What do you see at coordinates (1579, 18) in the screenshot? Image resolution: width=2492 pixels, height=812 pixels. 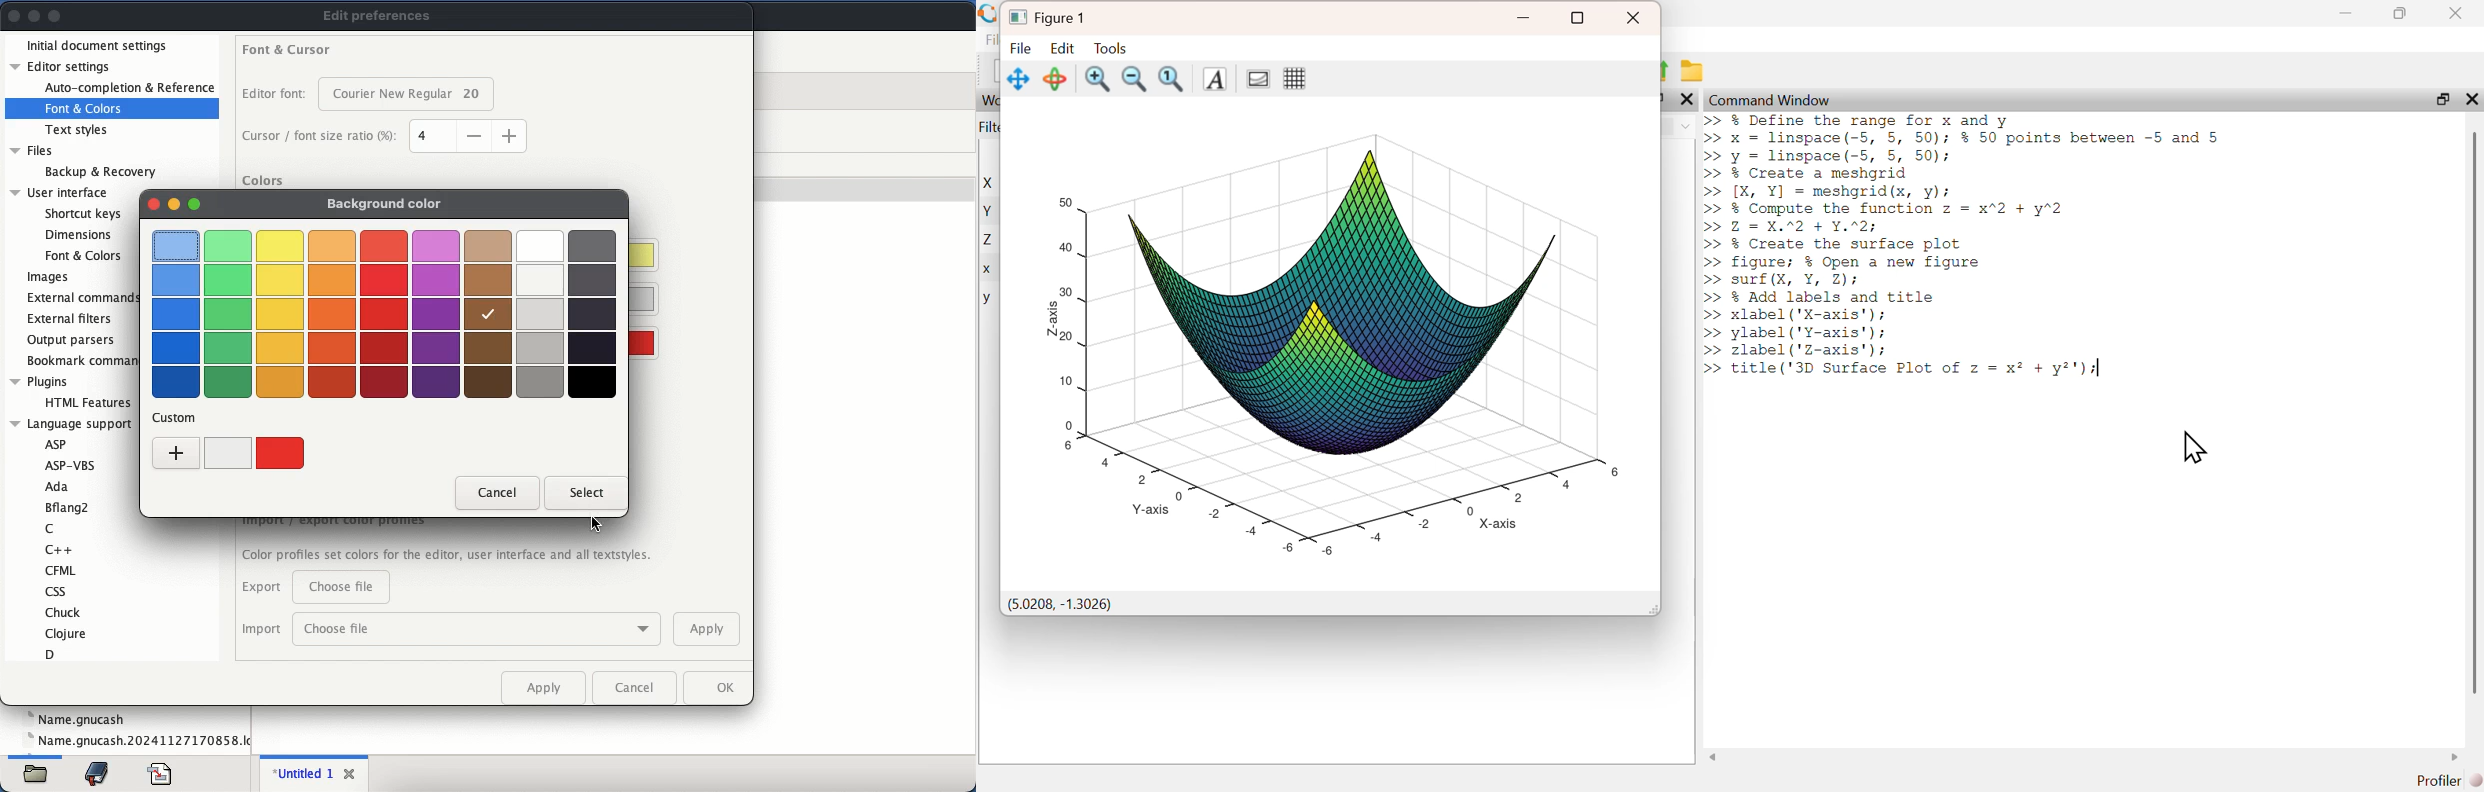 I see `full screen` at bounding box center [1579, 18].